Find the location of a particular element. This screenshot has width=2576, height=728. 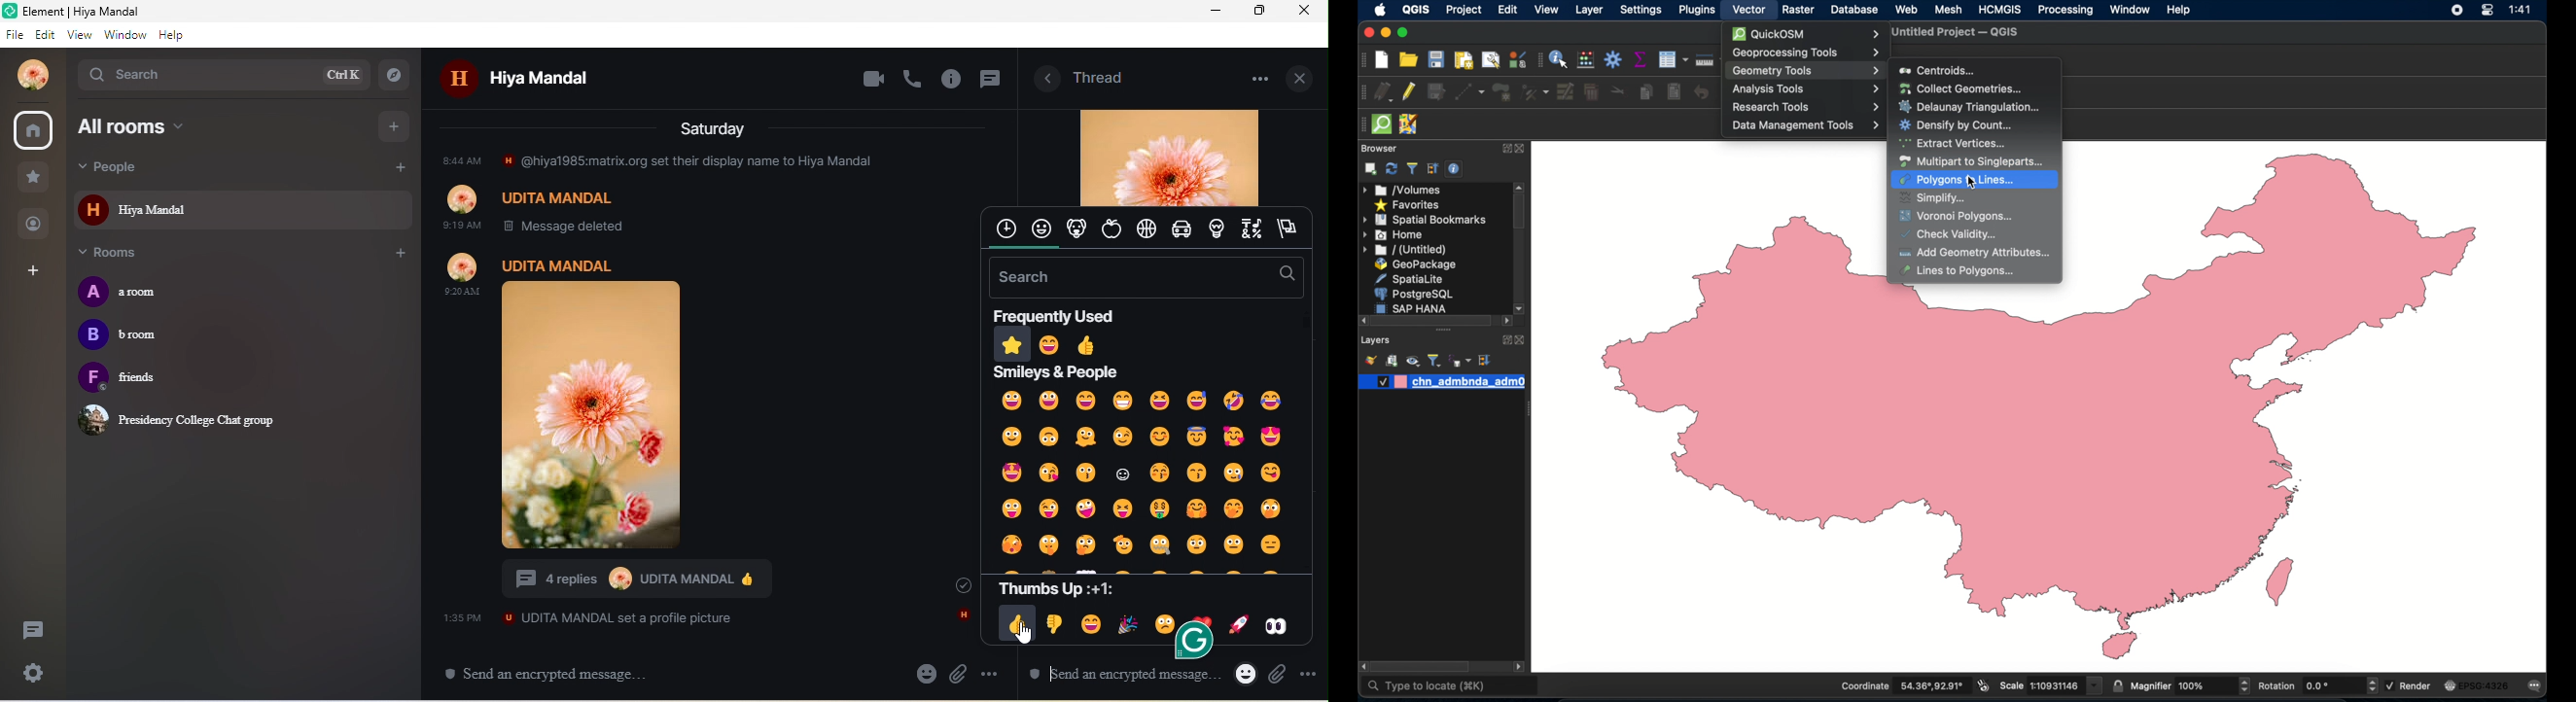

lock scale is located at coordinates (2117, 685).